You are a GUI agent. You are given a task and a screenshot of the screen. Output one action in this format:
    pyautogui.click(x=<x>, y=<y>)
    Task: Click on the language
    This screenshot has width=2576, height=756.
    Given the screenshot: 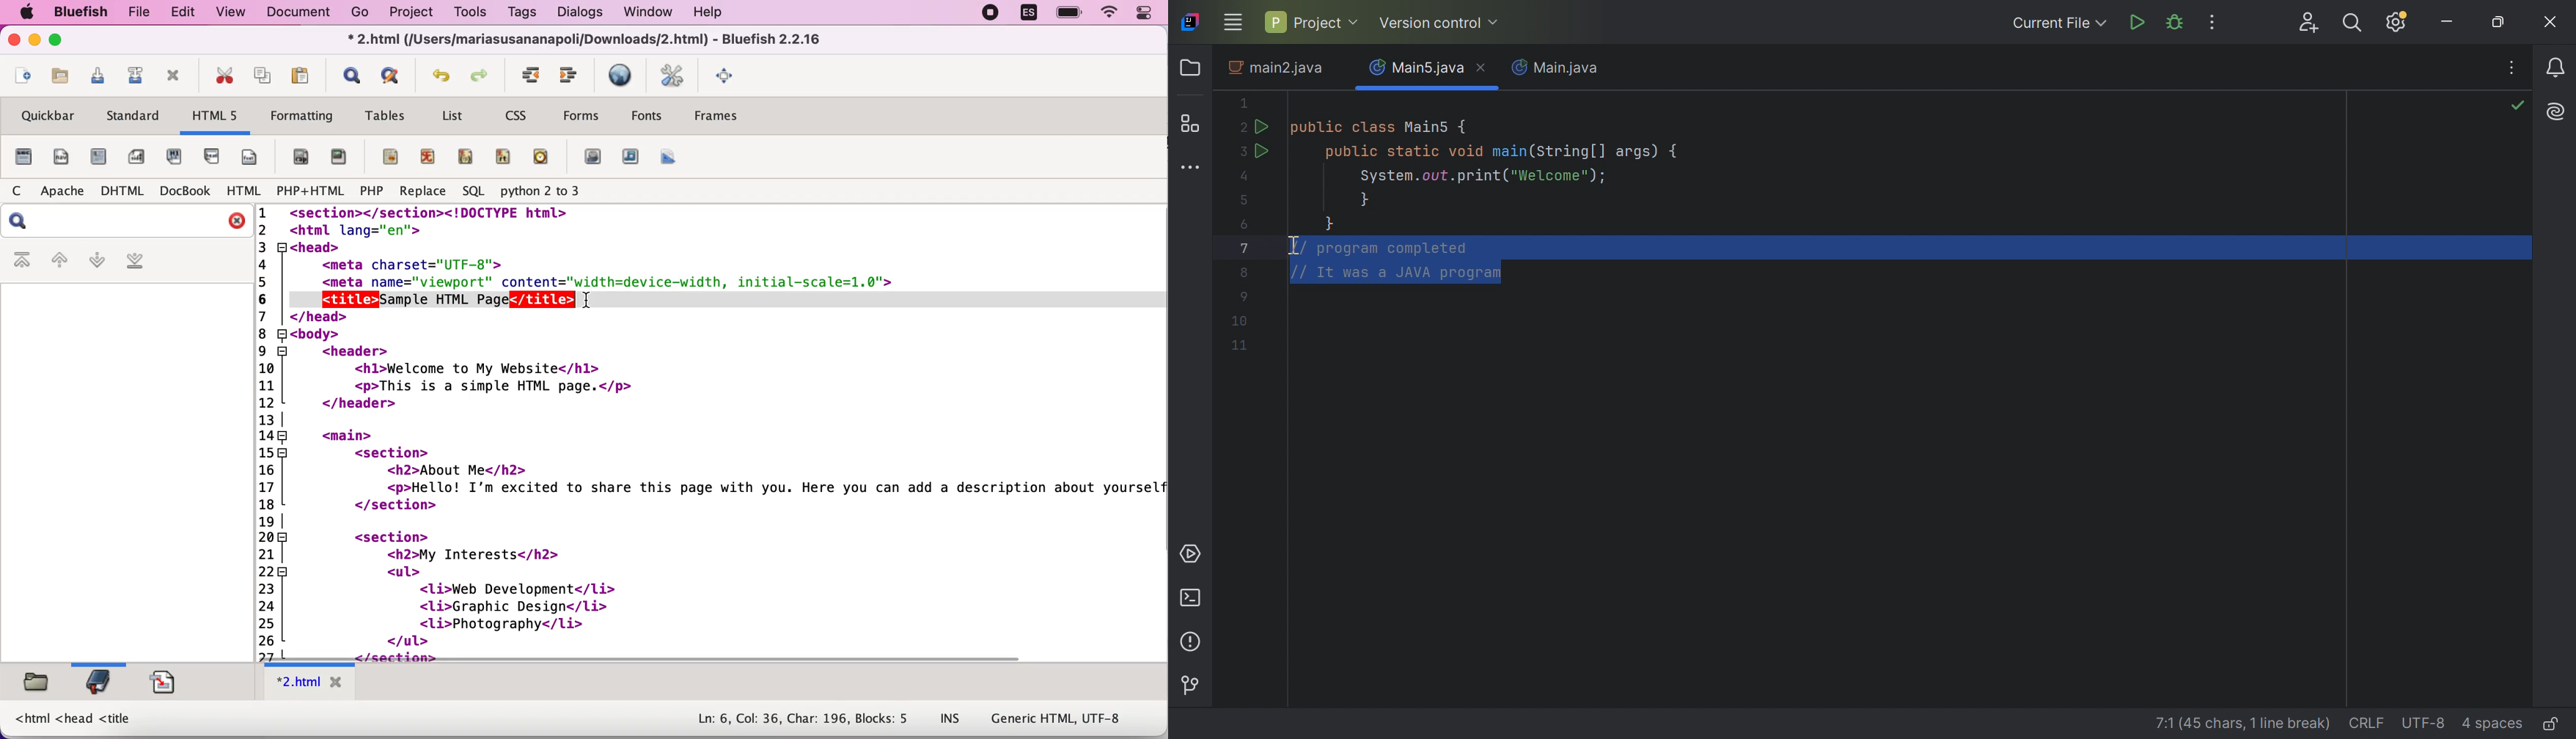 What is the action you would take?
    pyautogui.click(x=1030, y=12)
    